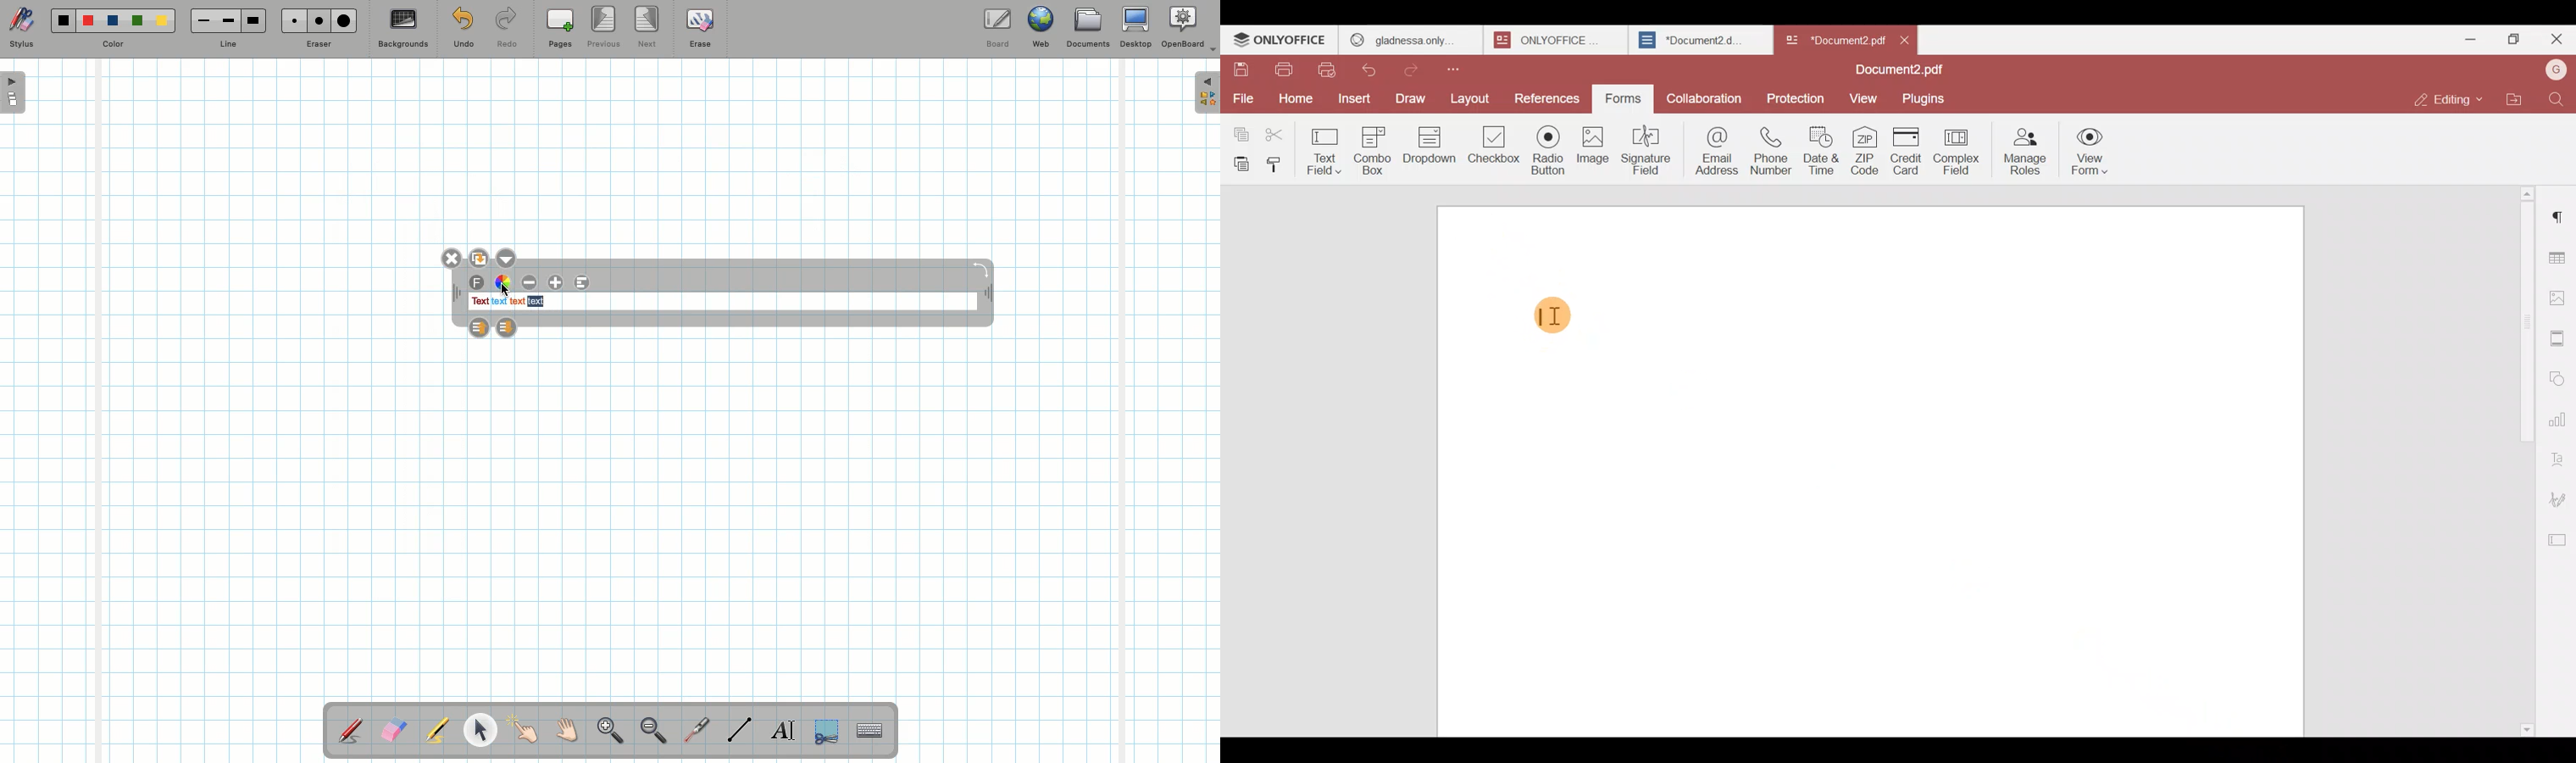 The image size is (2576, 784). Describe the element at coordinates (1832, 40) in the screenshot. I see `*Document2 pd` at that location.